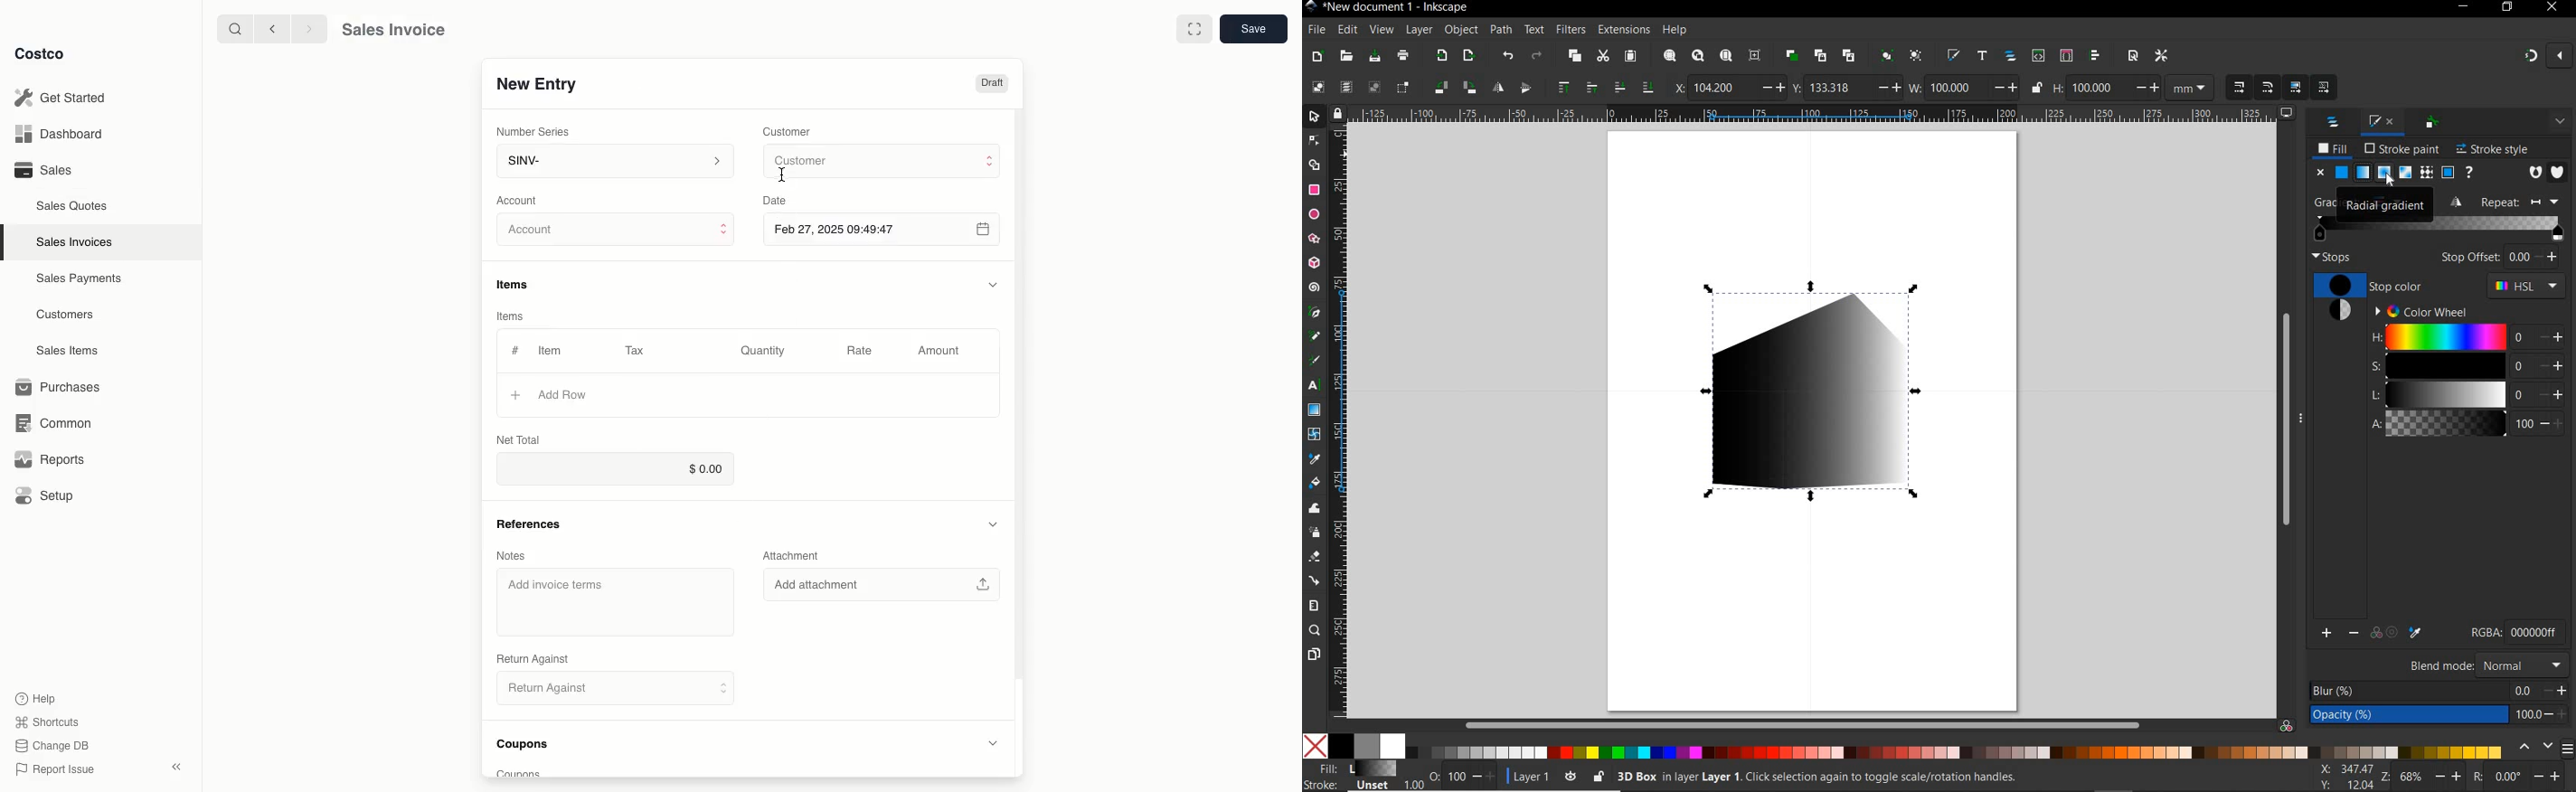 This screenshot has height=812, width=2576. I want to click on Common, so click(50, 421).